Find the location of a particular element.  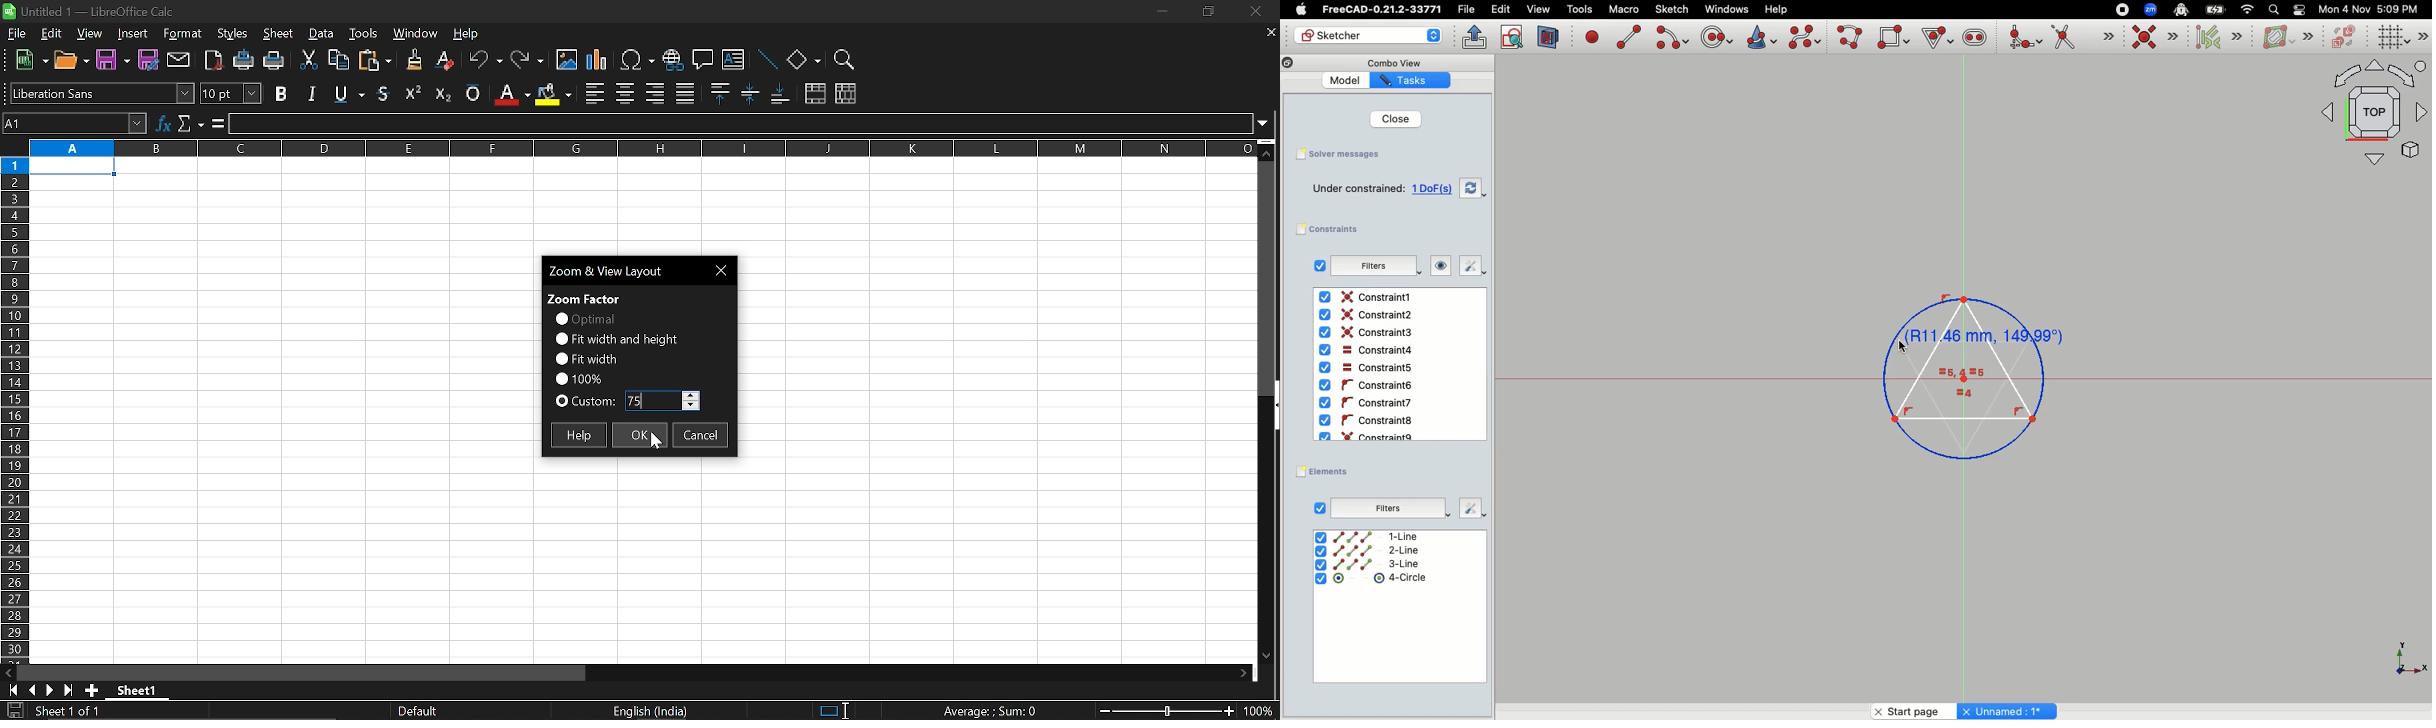

Start page is located at coordinates (1906, 710).